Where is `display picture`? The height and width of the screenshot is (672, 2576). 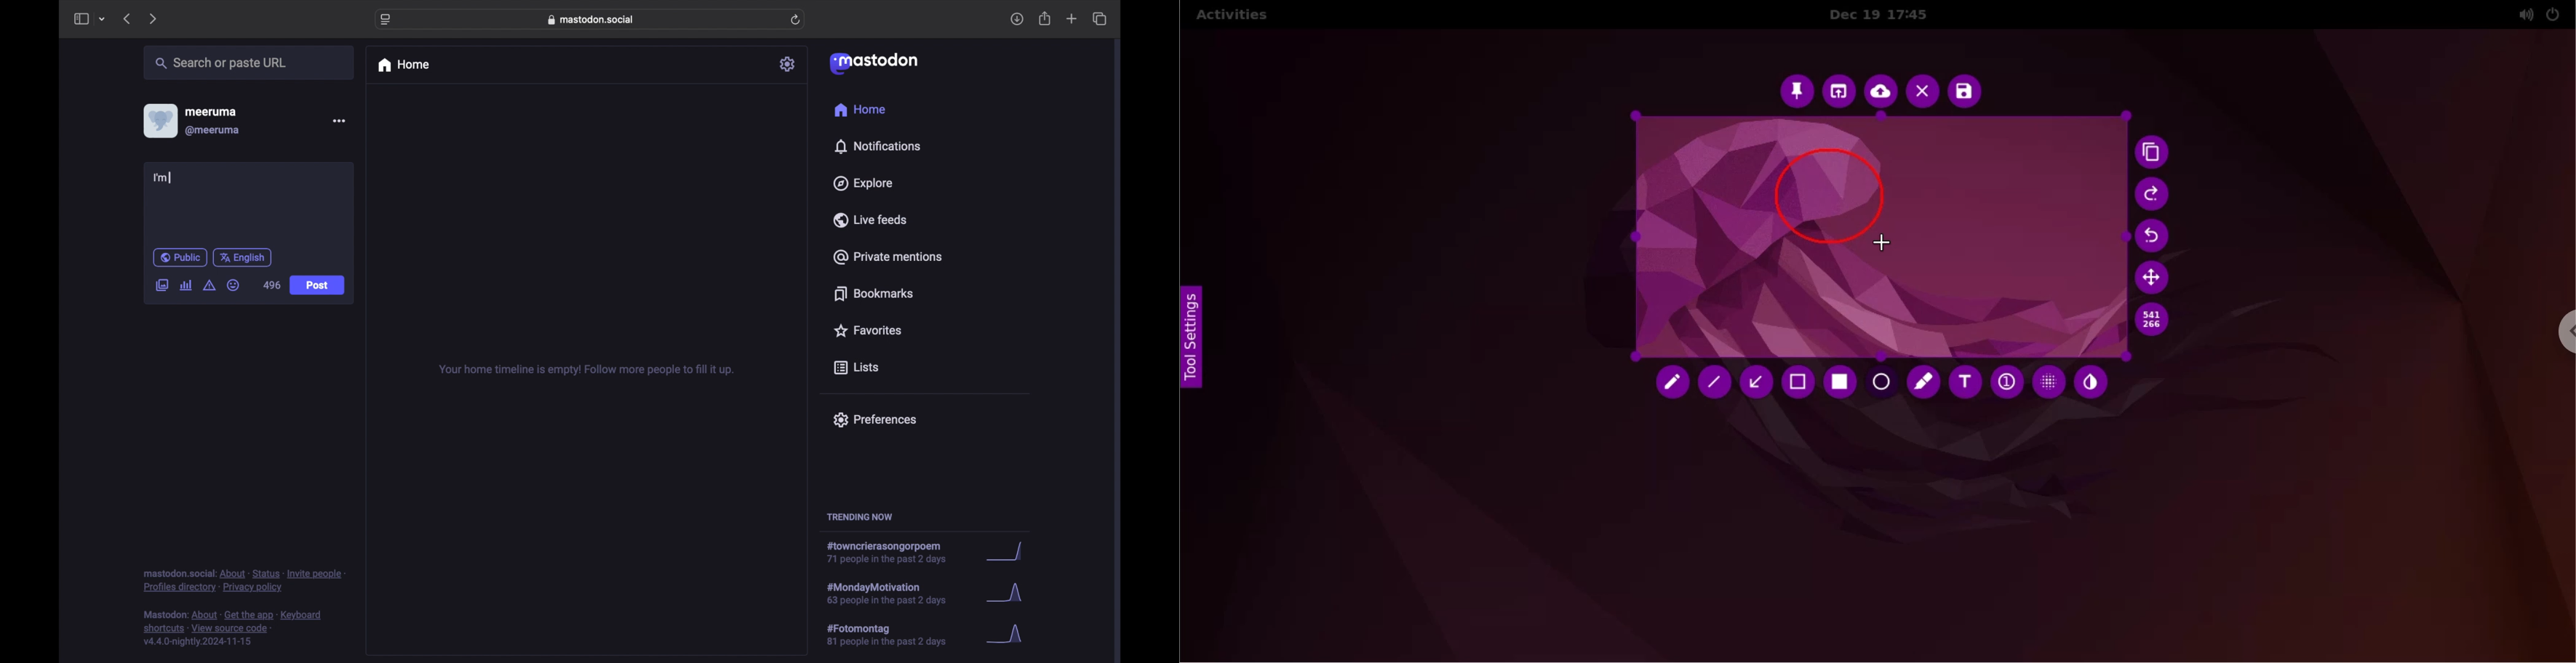 display picture is located at coordinates (159, 121).